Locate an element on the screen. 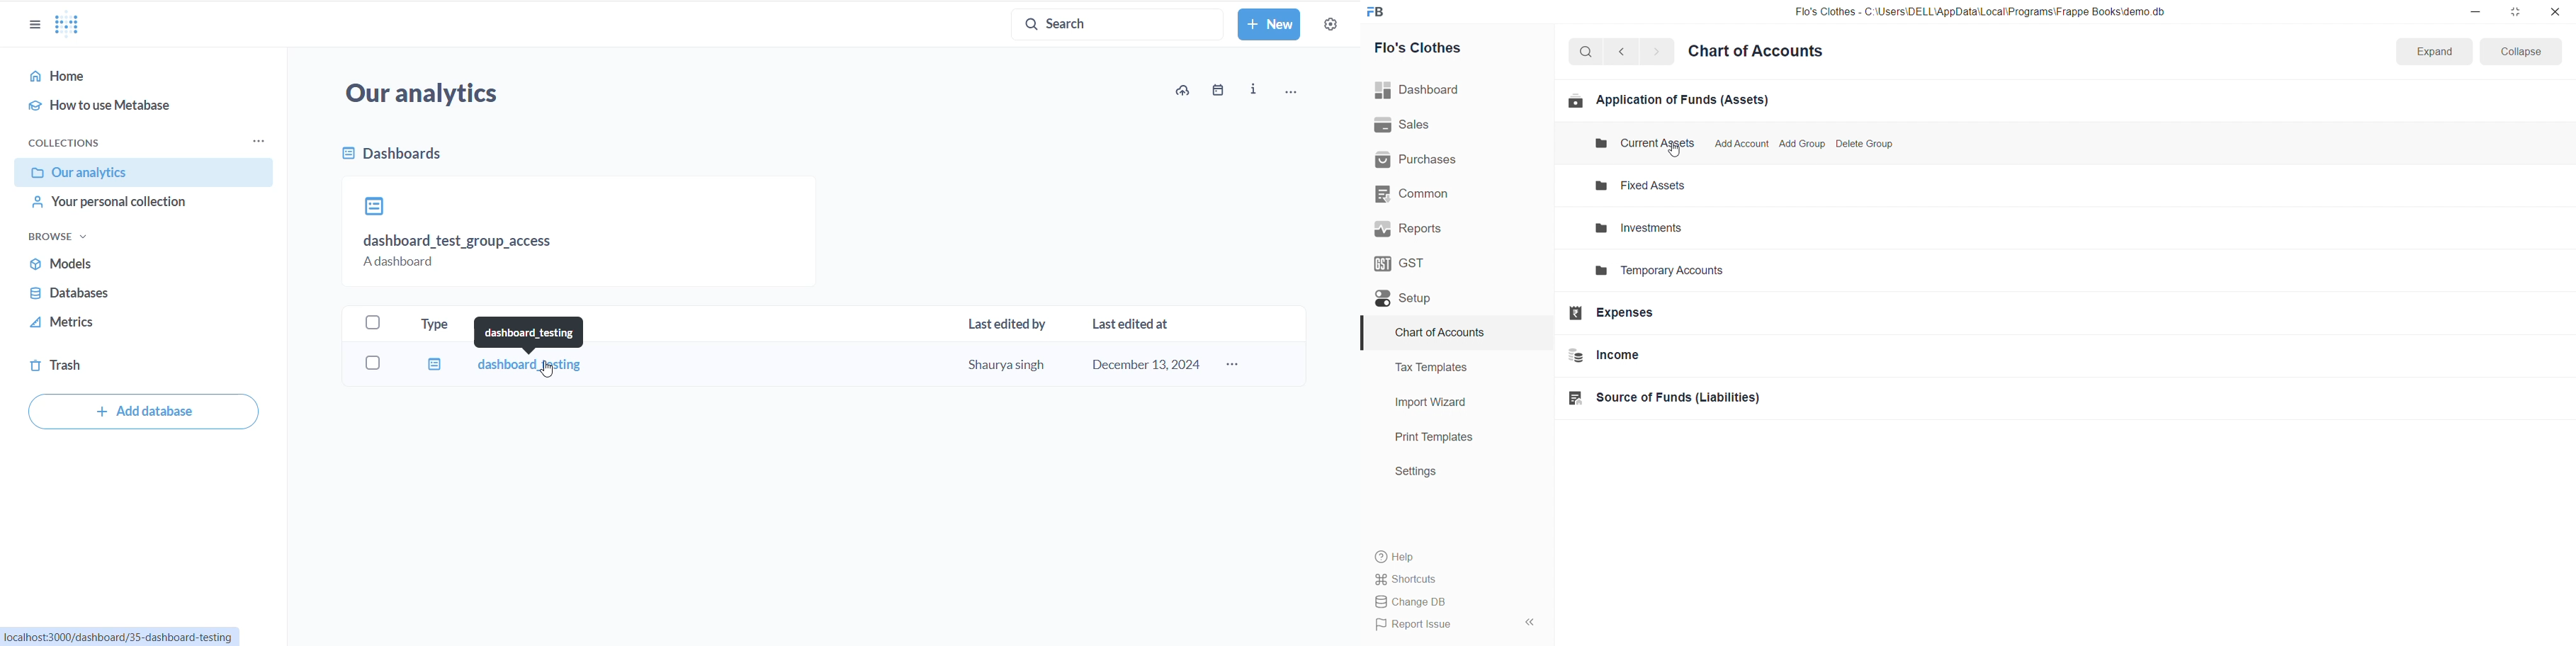 The image size is (2576, 672). metrics  is located at coordinates (89, 325).